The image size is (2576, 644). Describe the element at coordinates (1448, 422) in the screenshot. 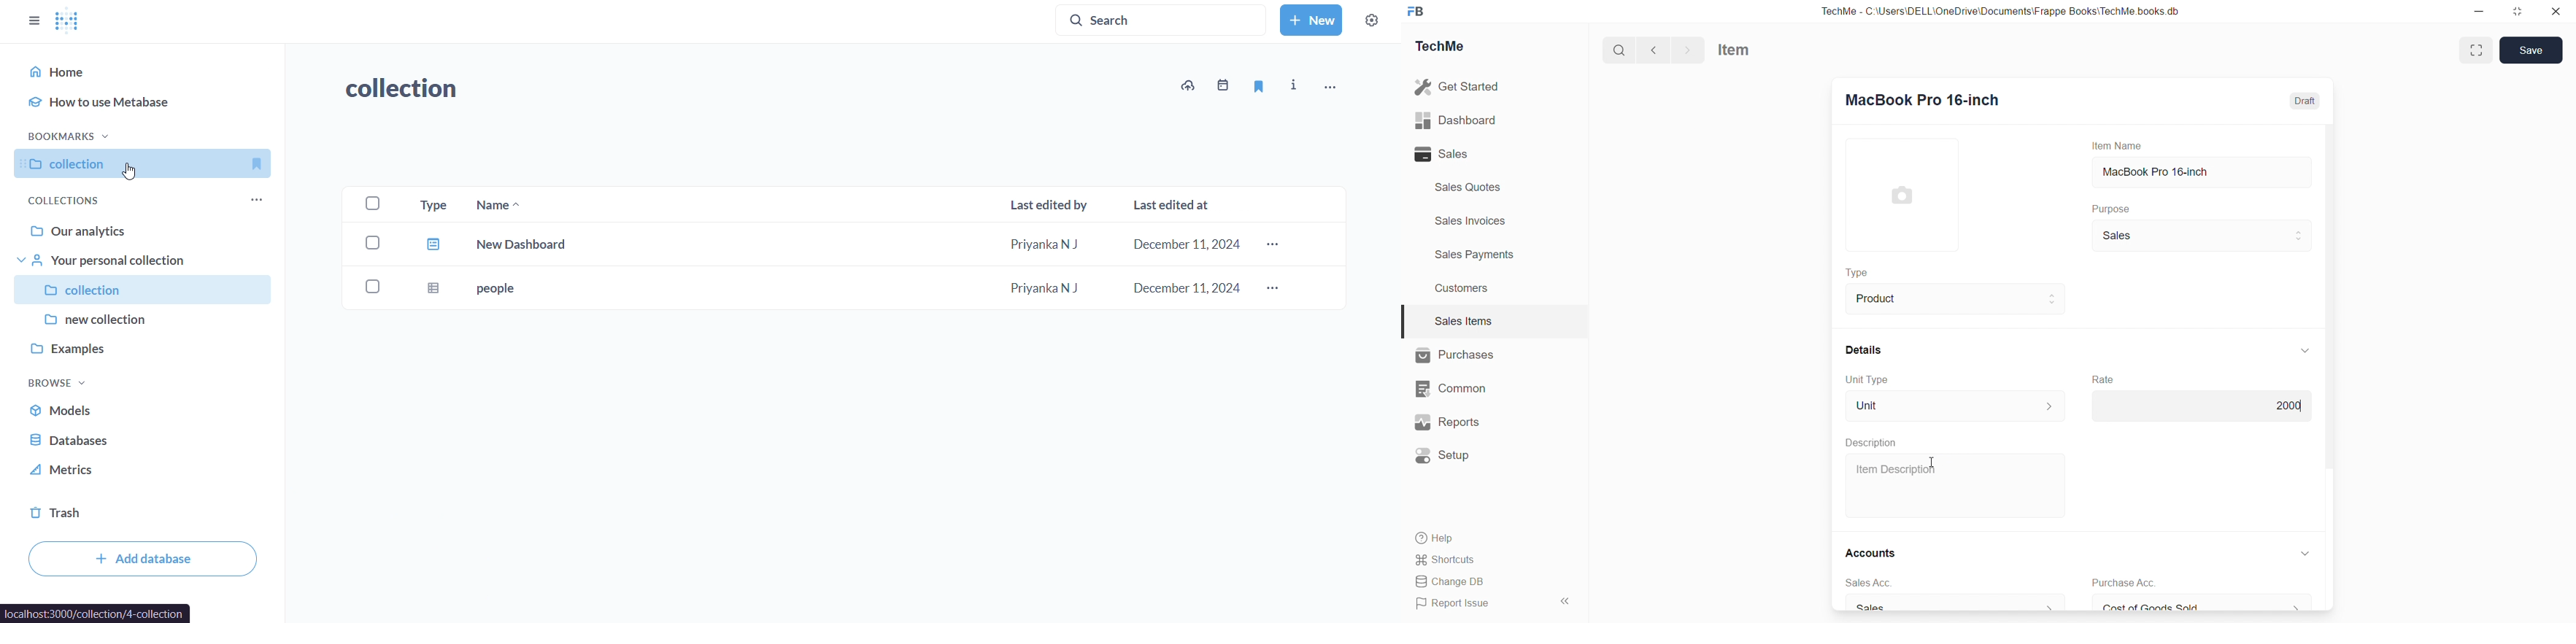

I see `Reports` at that location.